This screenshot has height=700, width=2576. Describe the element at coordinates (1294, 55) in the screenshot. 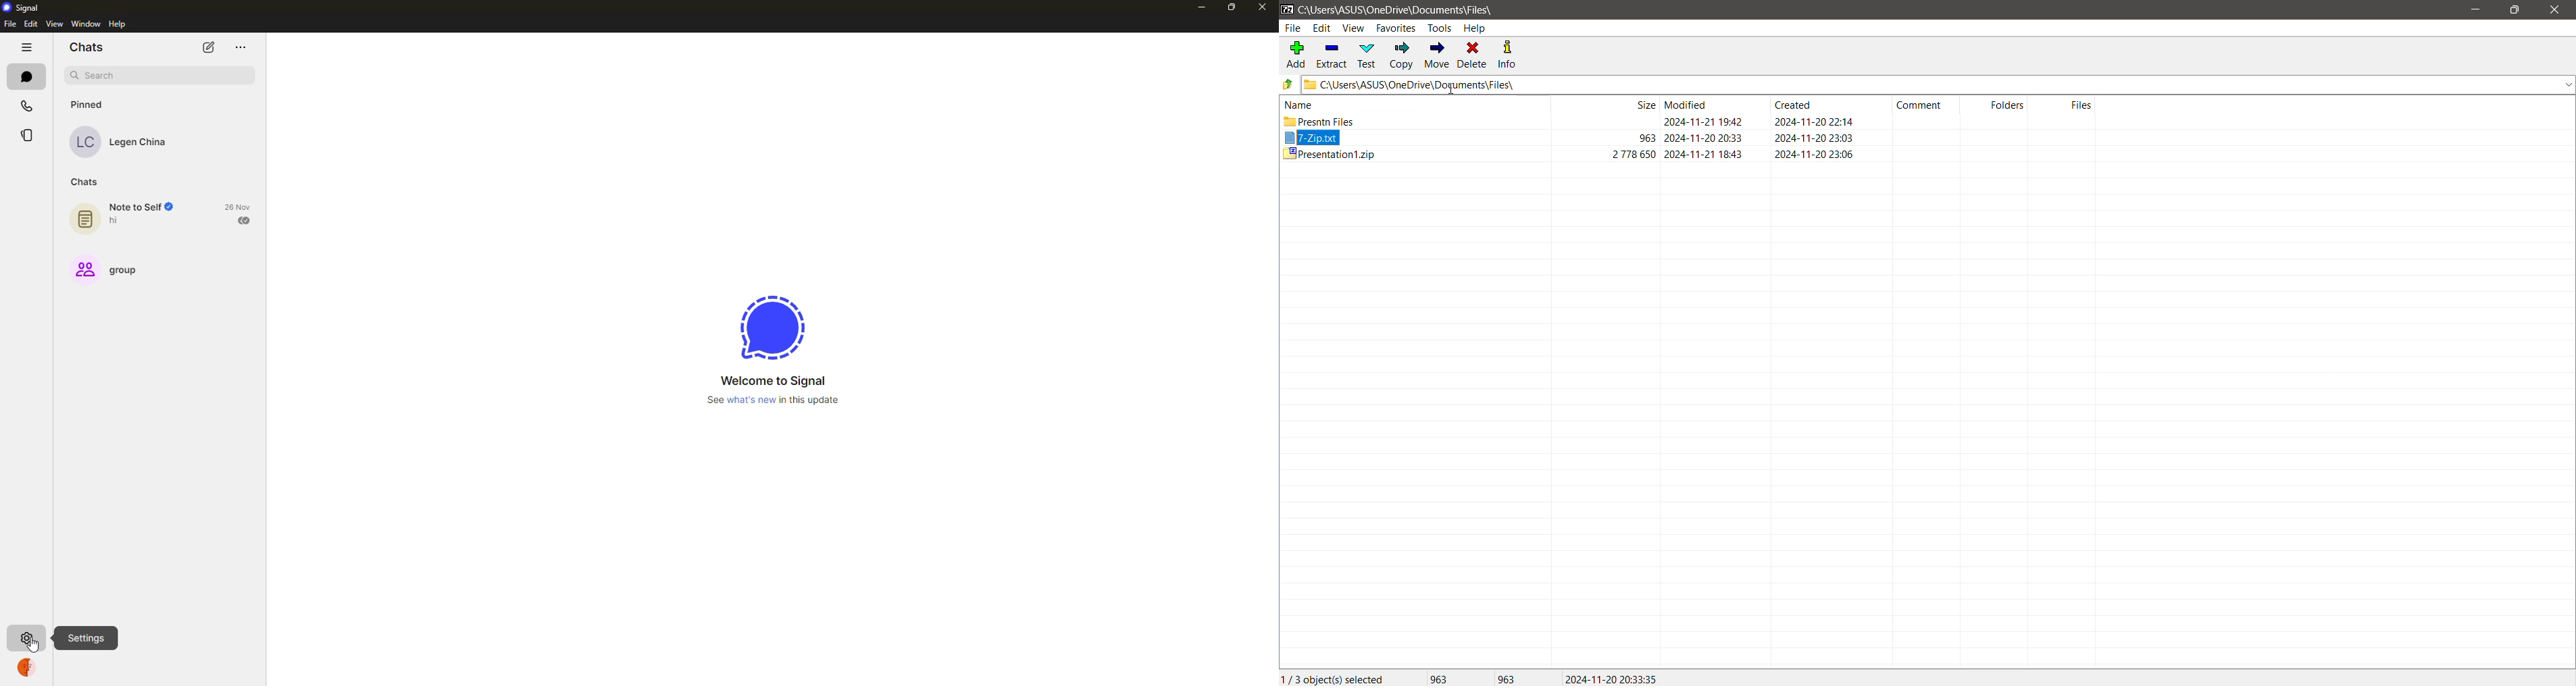

I see `Add` at that location.